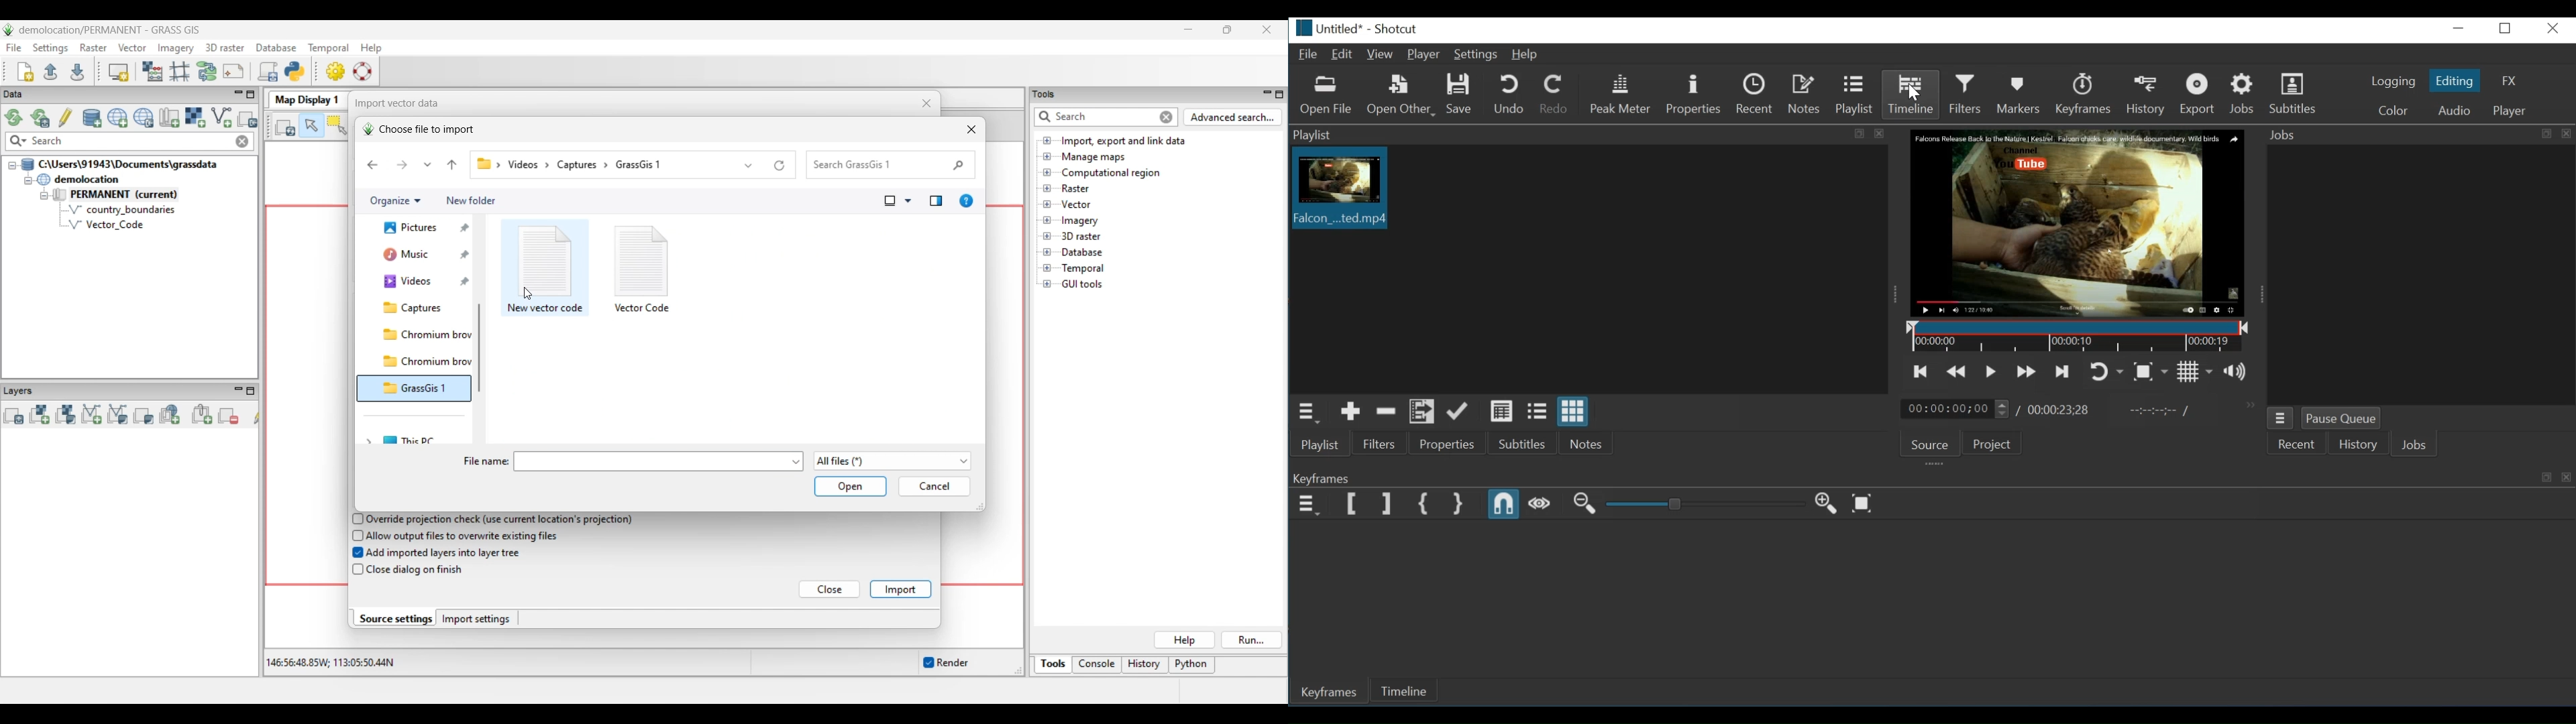 The image size is (2576, 728). I want to click on Jobs, so click(2414, 446).